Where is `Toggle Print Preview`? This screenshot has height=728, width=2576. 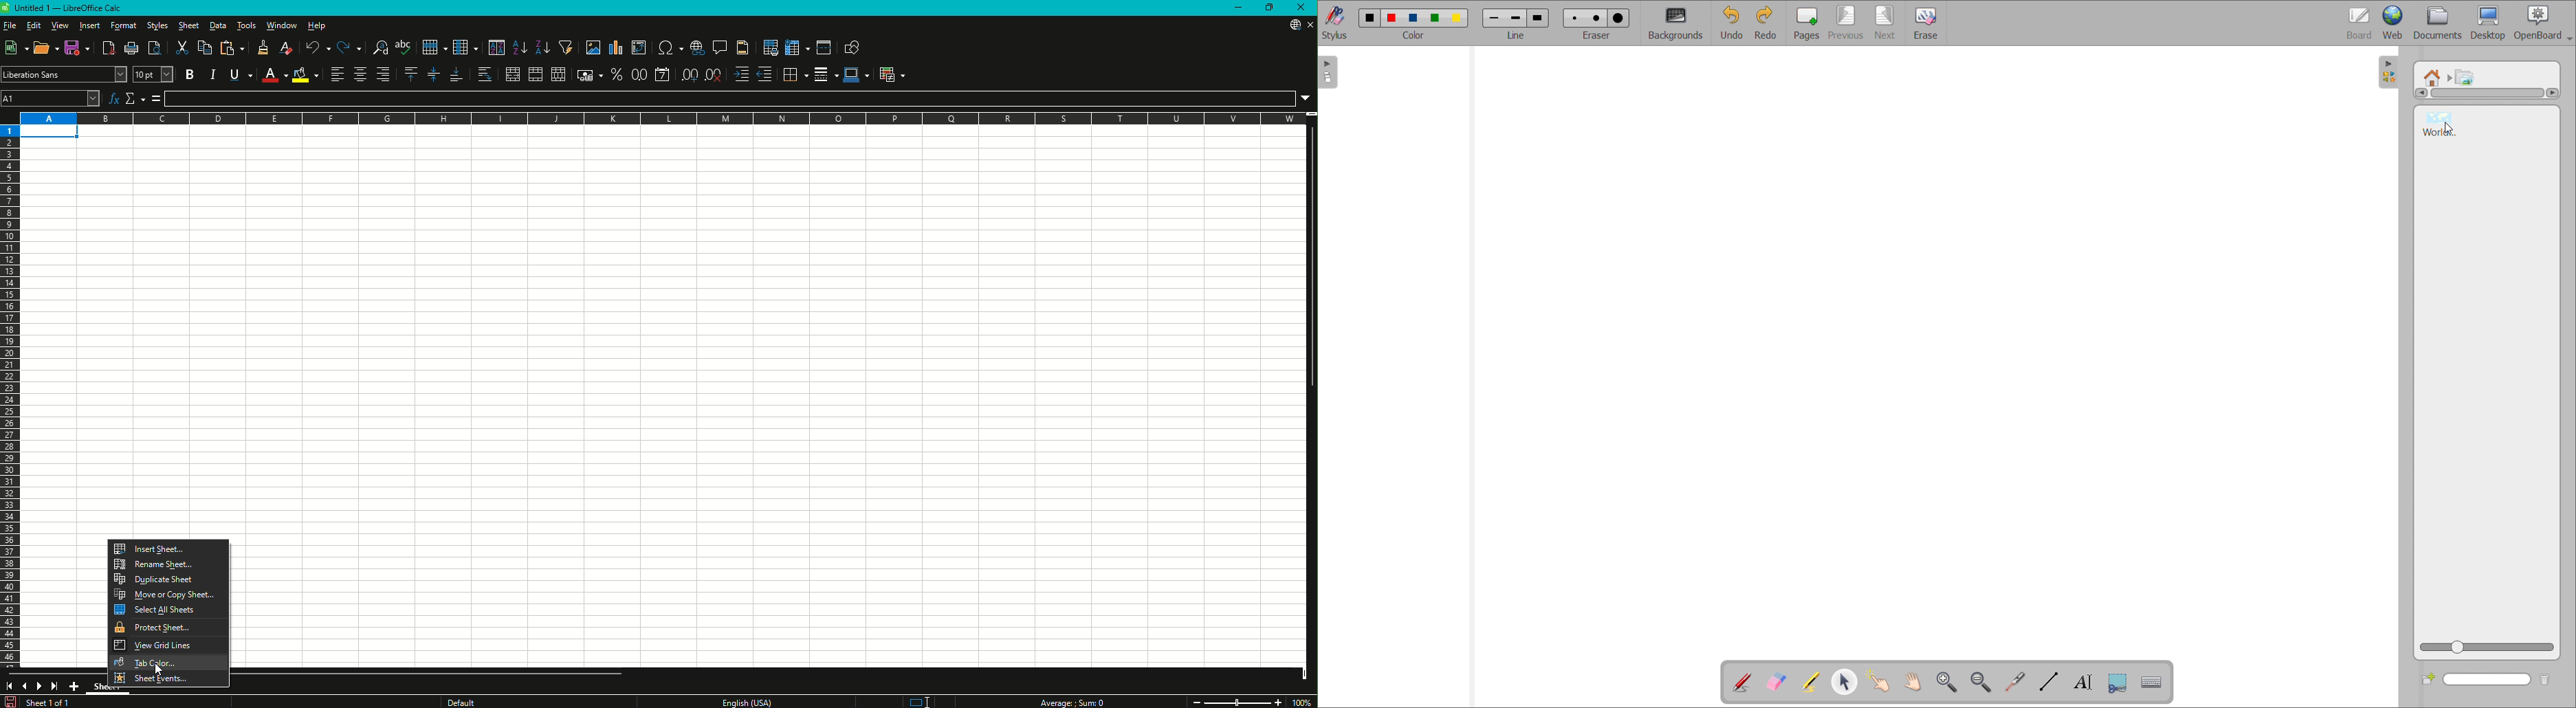 Toggle Print Preview is located at coordinates (155, 47).